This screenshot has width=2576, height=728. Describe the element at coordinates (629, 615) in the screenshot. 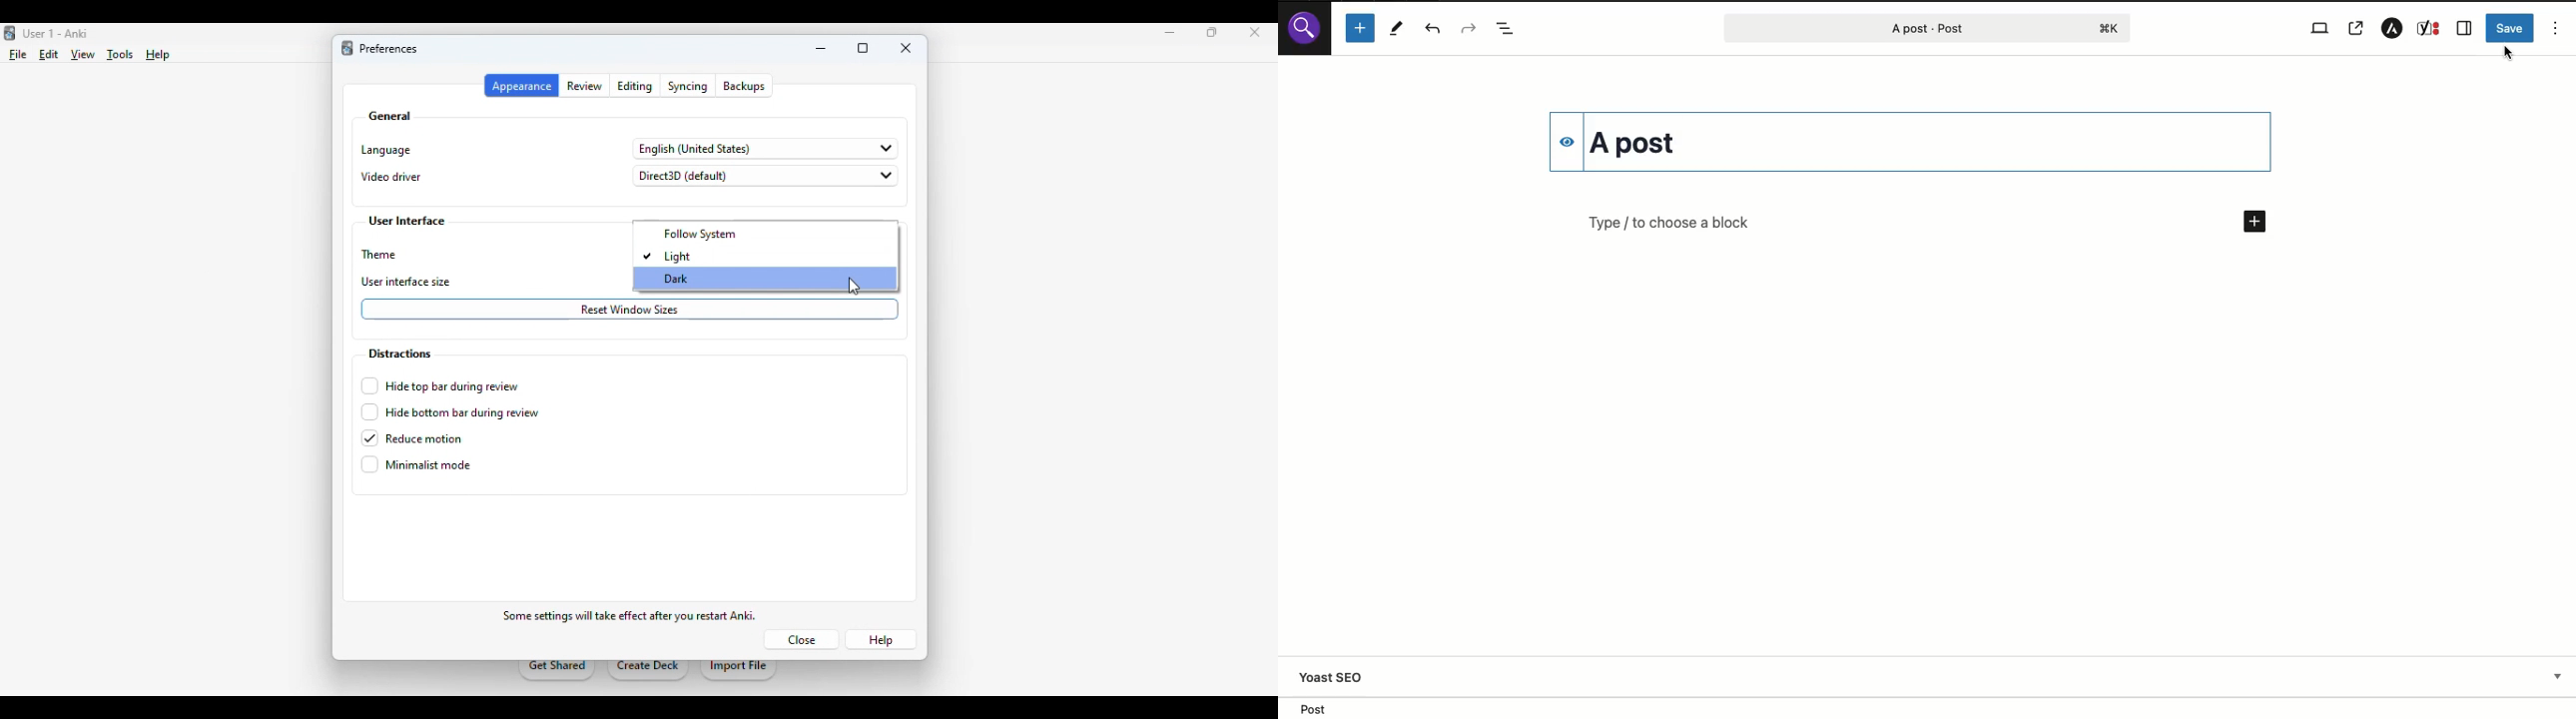

I see `some settings will take effect after you restart anki.` at that location.